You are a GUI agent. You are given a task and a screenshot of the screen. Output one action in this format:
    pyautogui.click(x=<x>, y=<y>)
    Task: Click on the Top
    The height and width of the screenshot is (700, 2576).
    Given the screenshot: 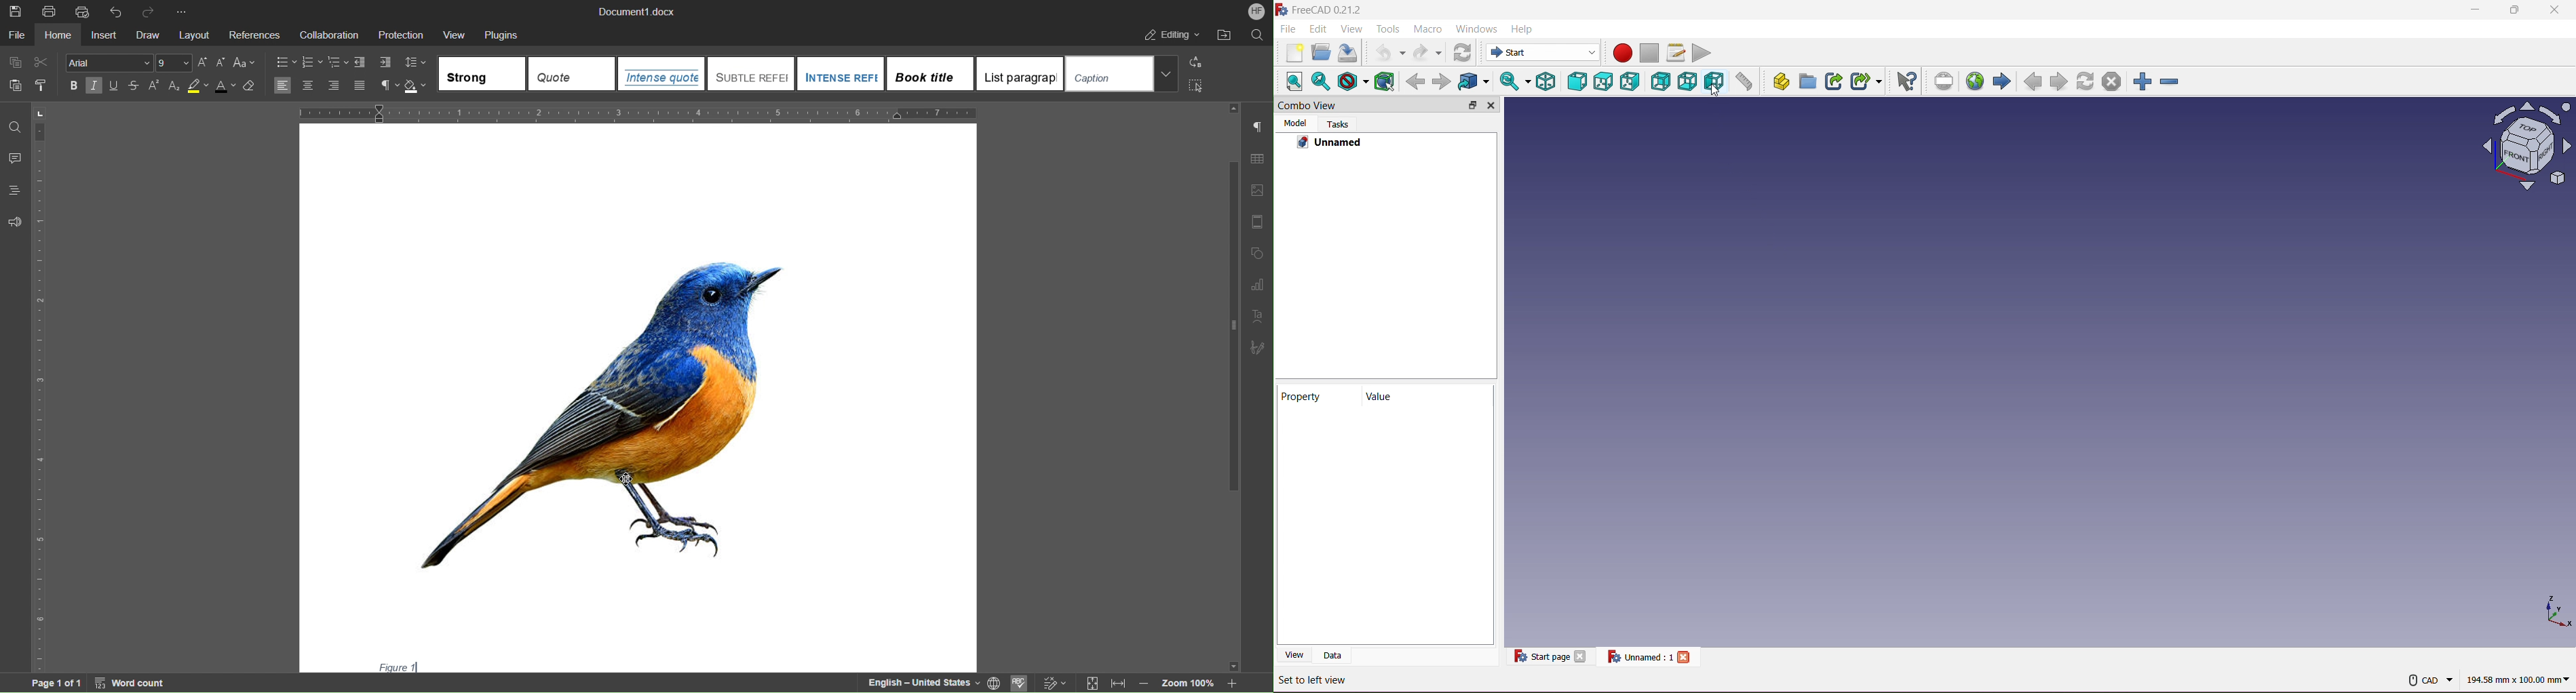 What is the action you would take?
    pyautogui.click(x=1604, y=81)
    